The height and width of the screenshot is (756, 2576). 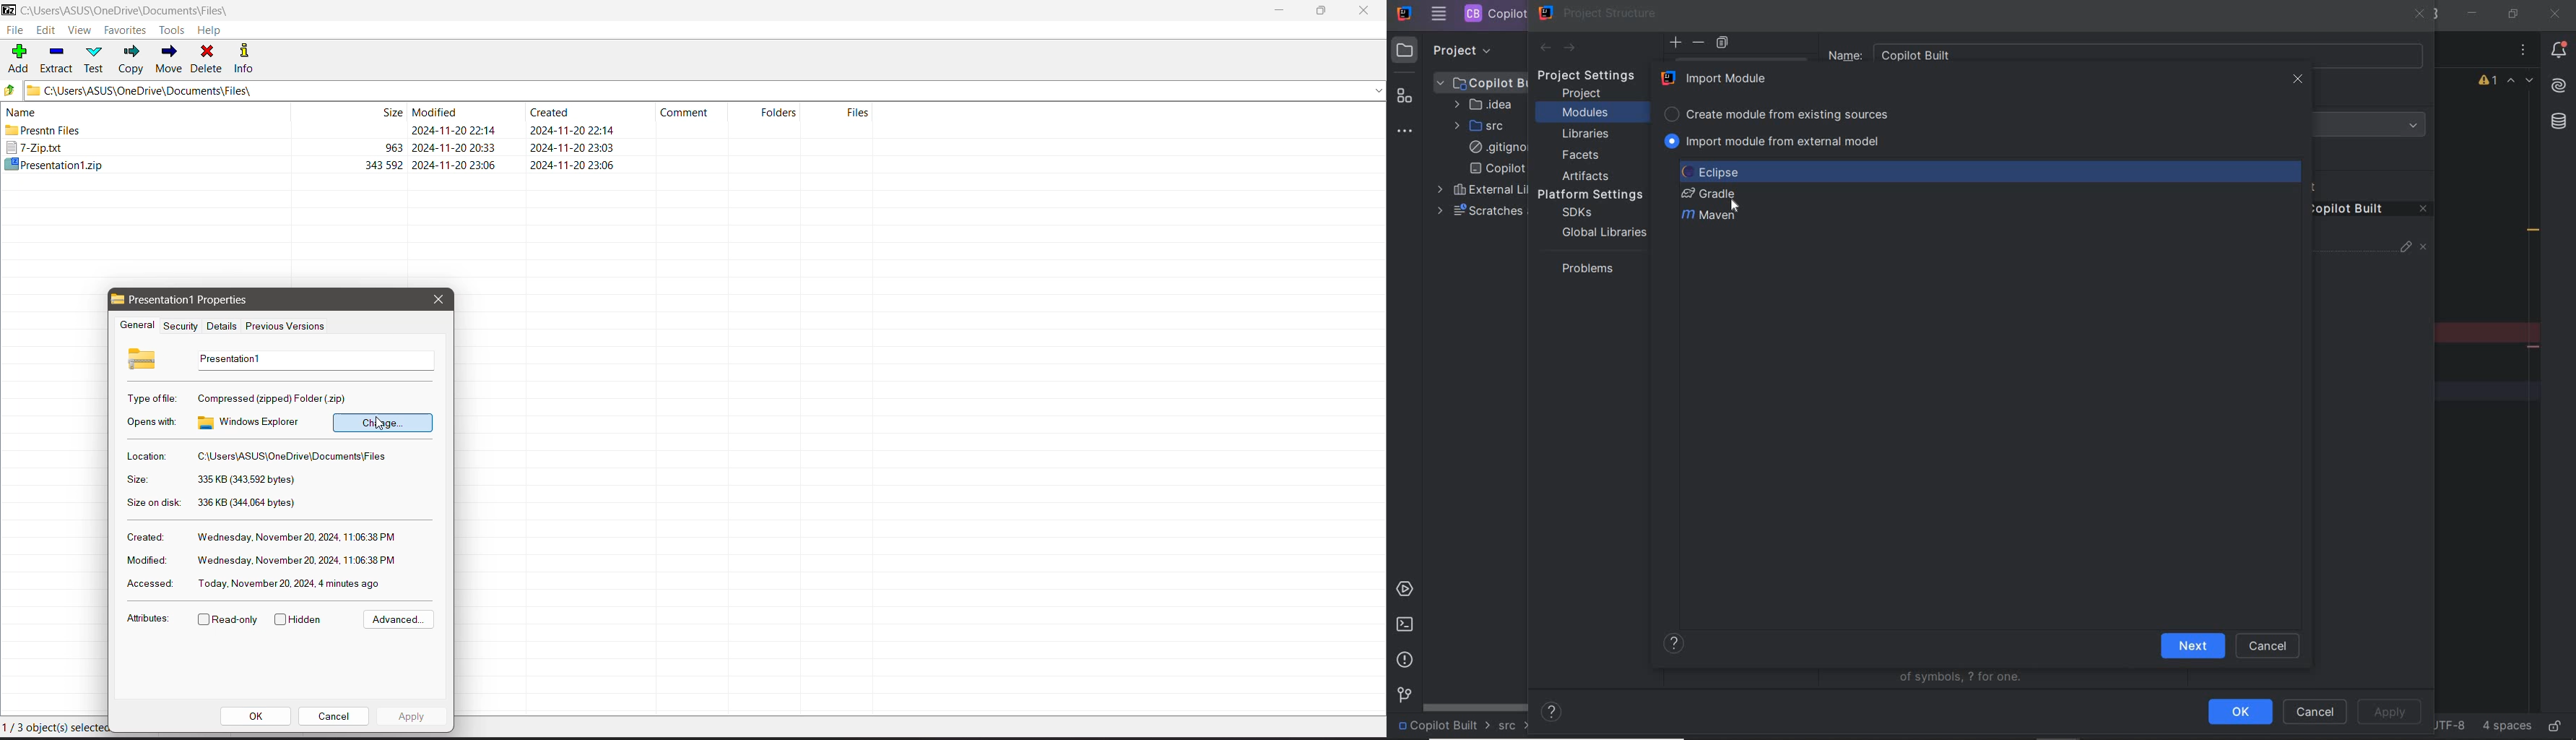 What do you see at coordinates (145, 456) in the screenshot?
I see `Location` at bounding box center [145, 456].